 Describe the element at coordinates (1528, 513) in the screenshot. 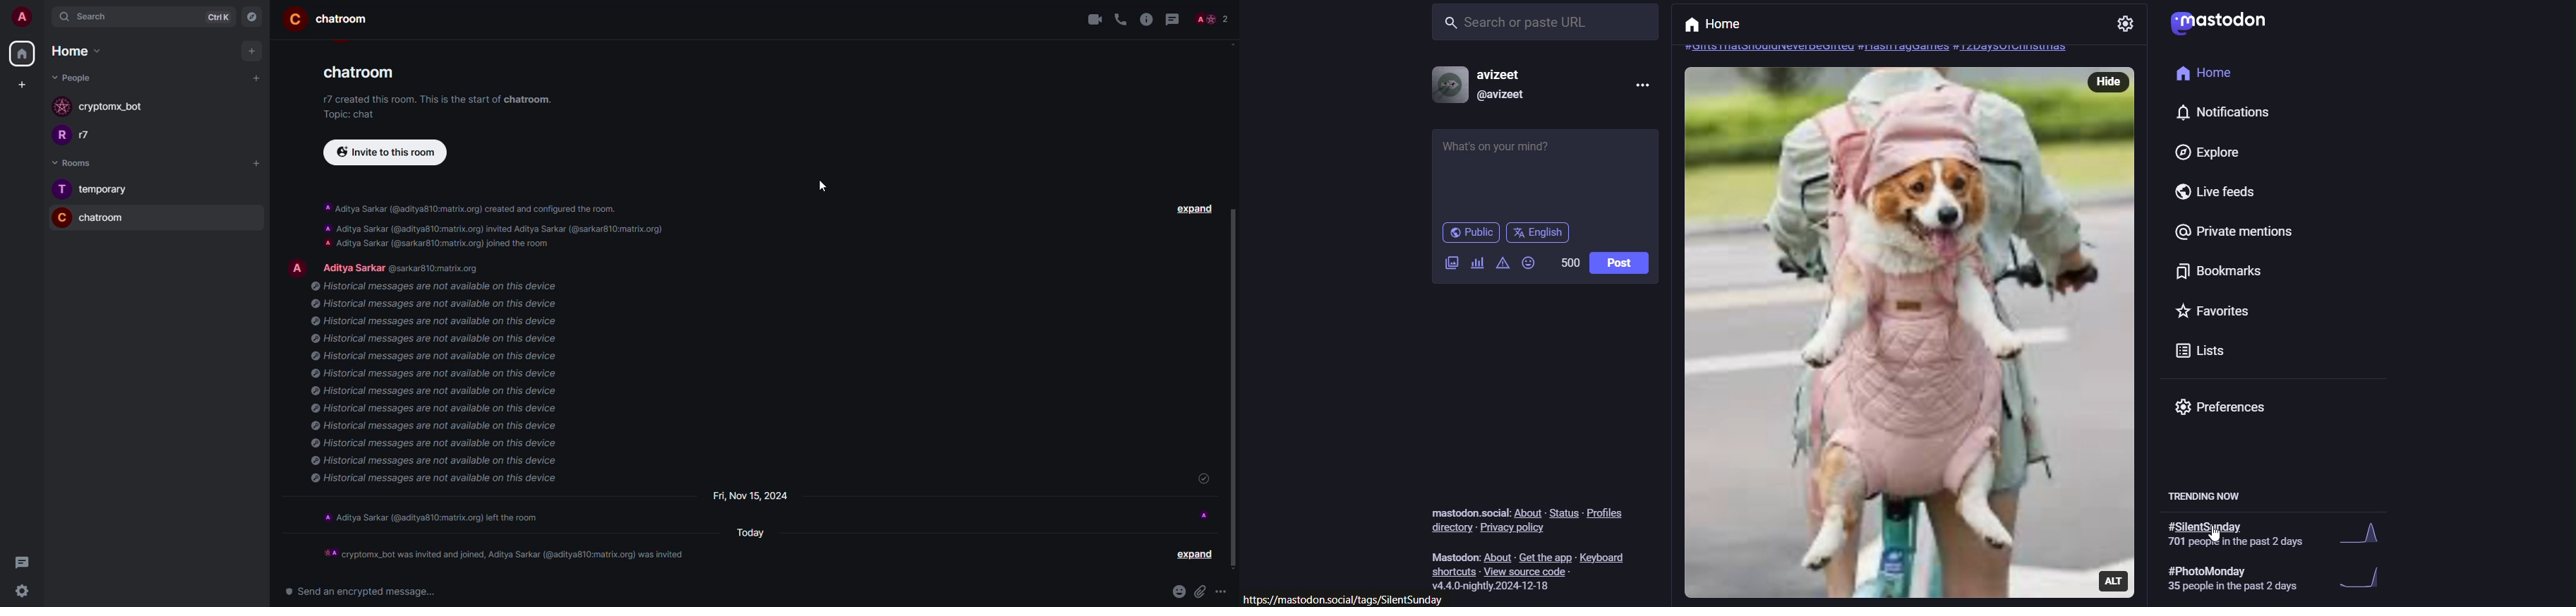

I see `about` at that location.